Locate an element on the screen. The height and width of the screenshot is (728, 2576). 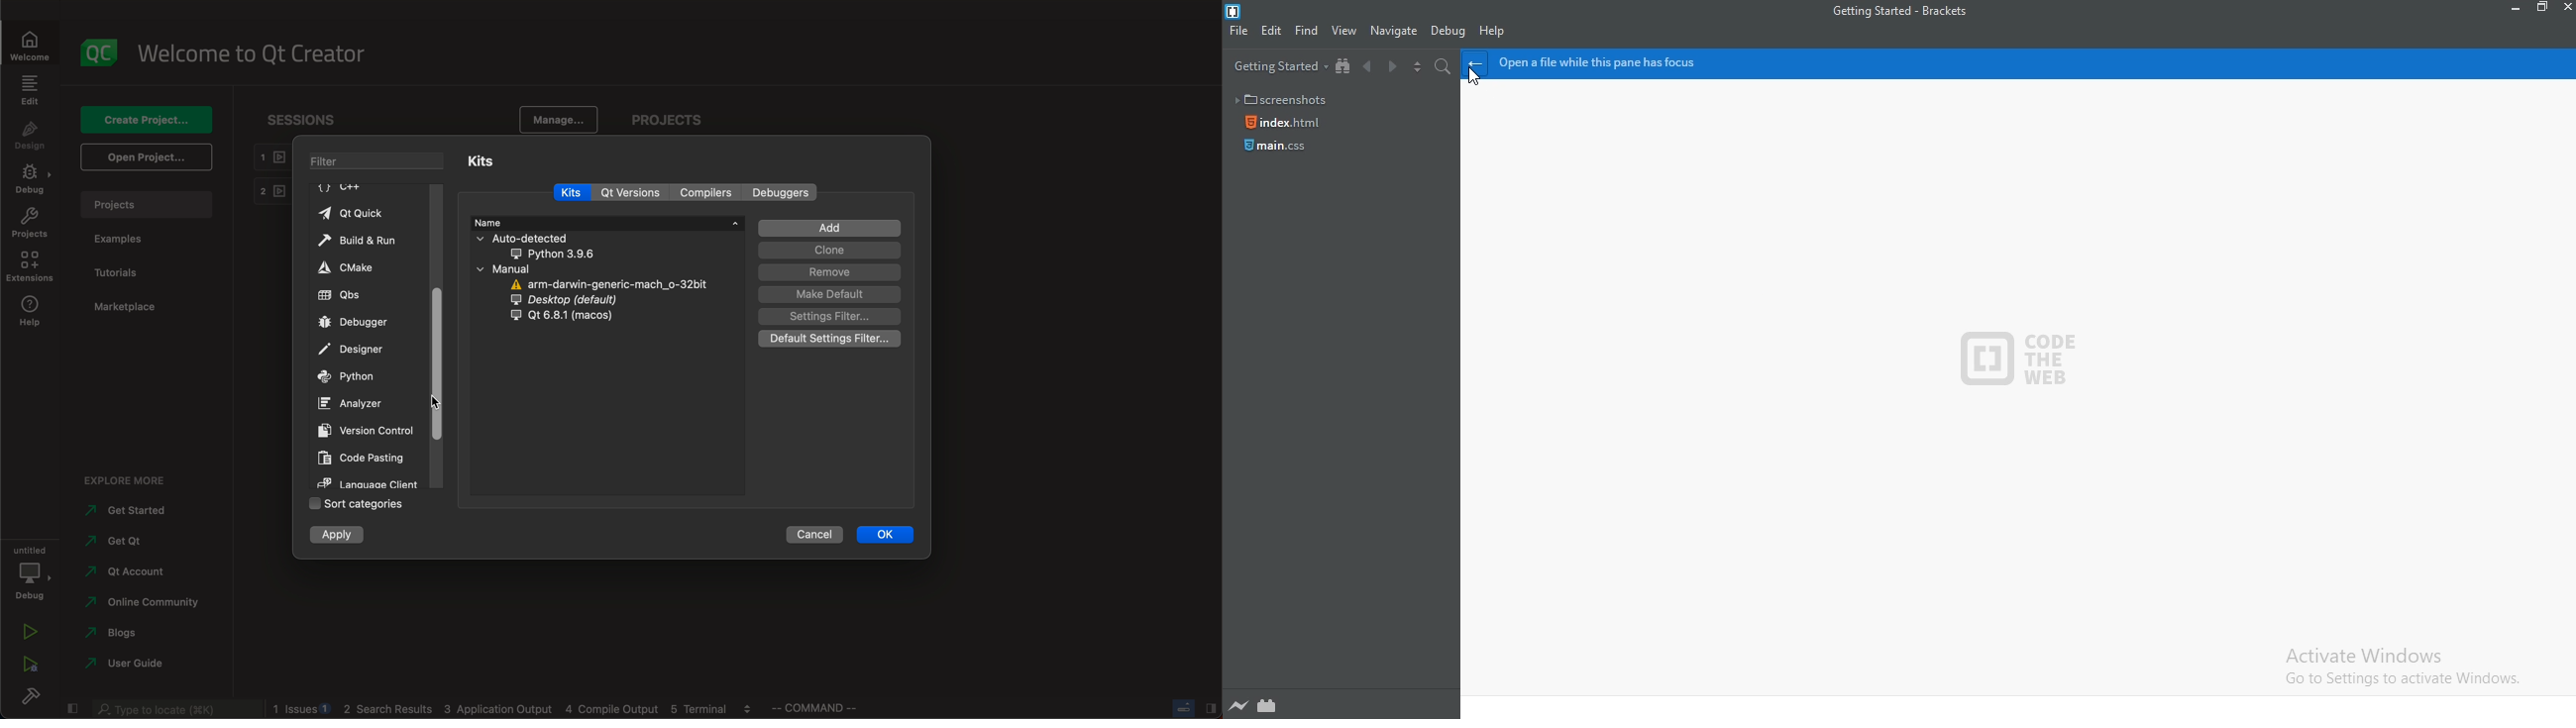
welcome is located at coordinates (28, 44).